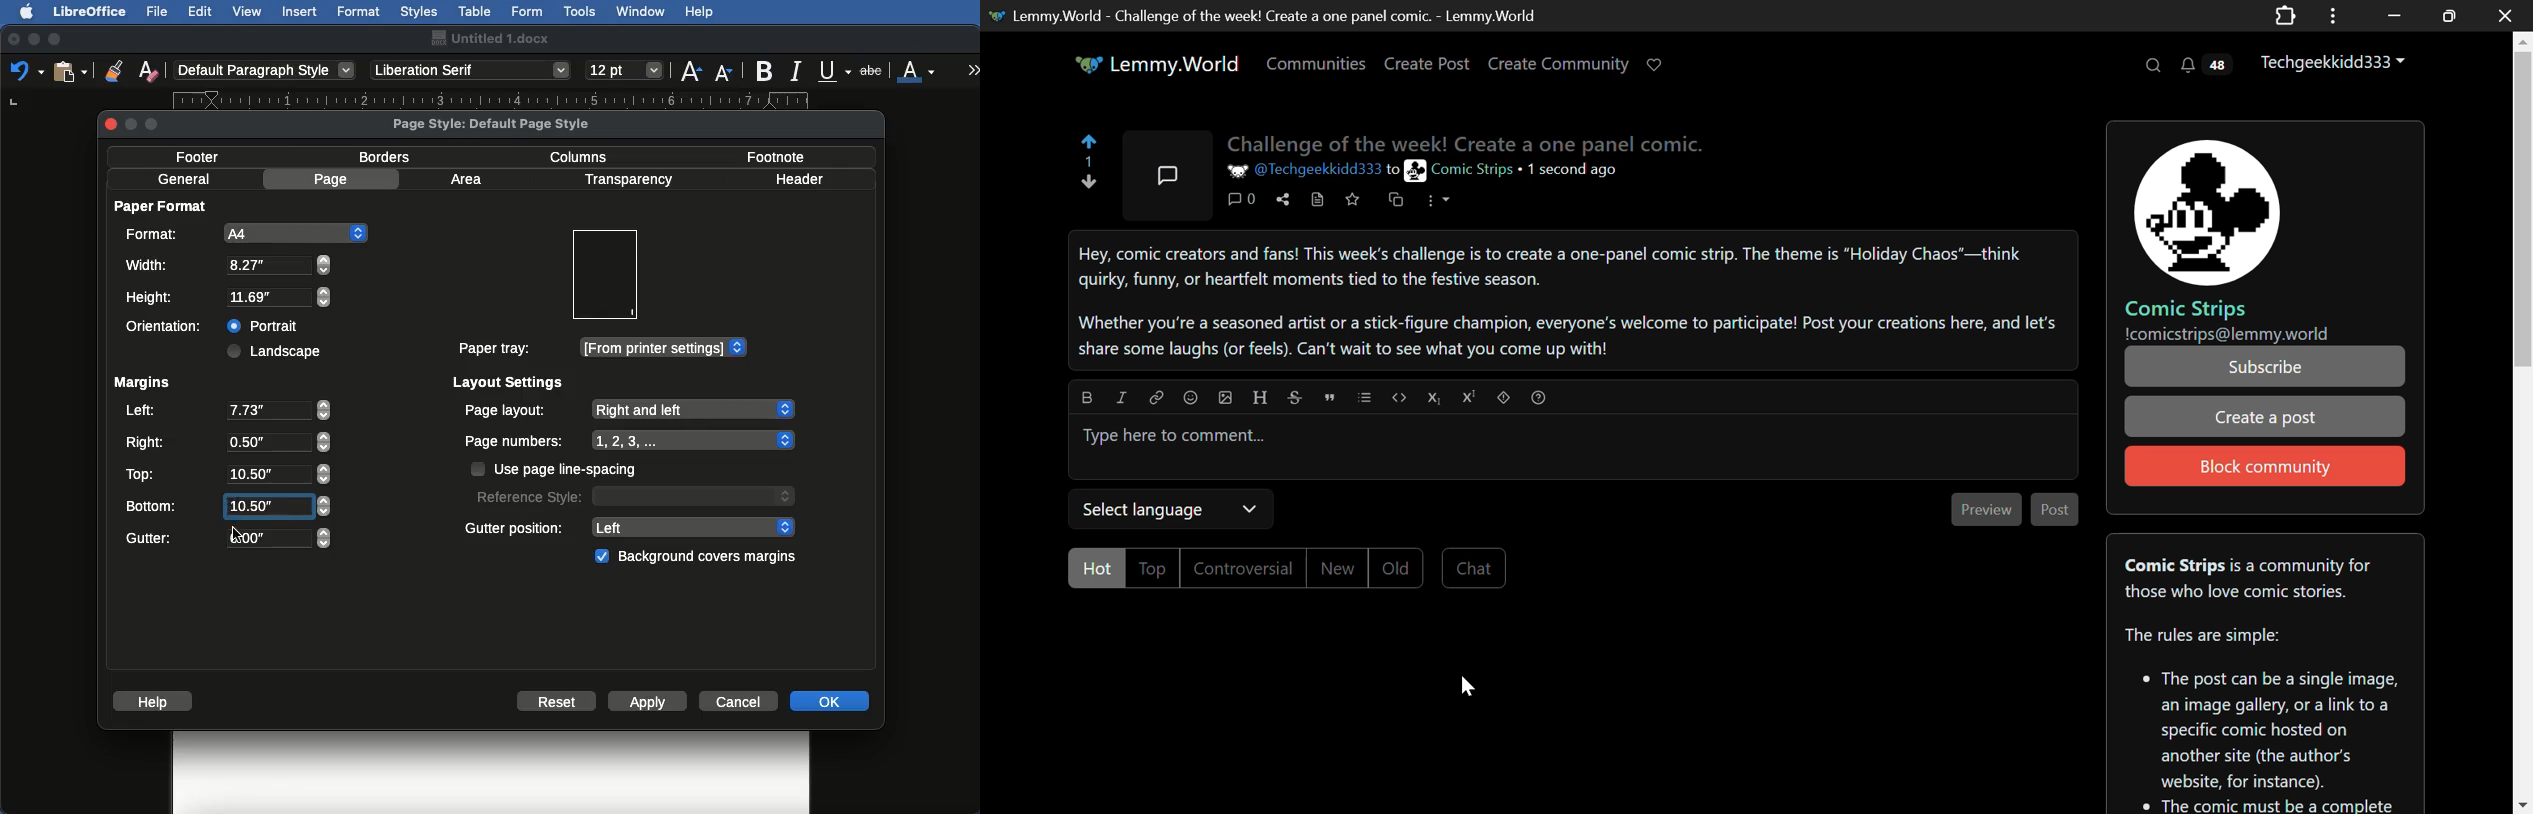  What do you see at coordinates (1315, 65) in the screenshot?
I see `Communities` at bounding box center [1315, 65].